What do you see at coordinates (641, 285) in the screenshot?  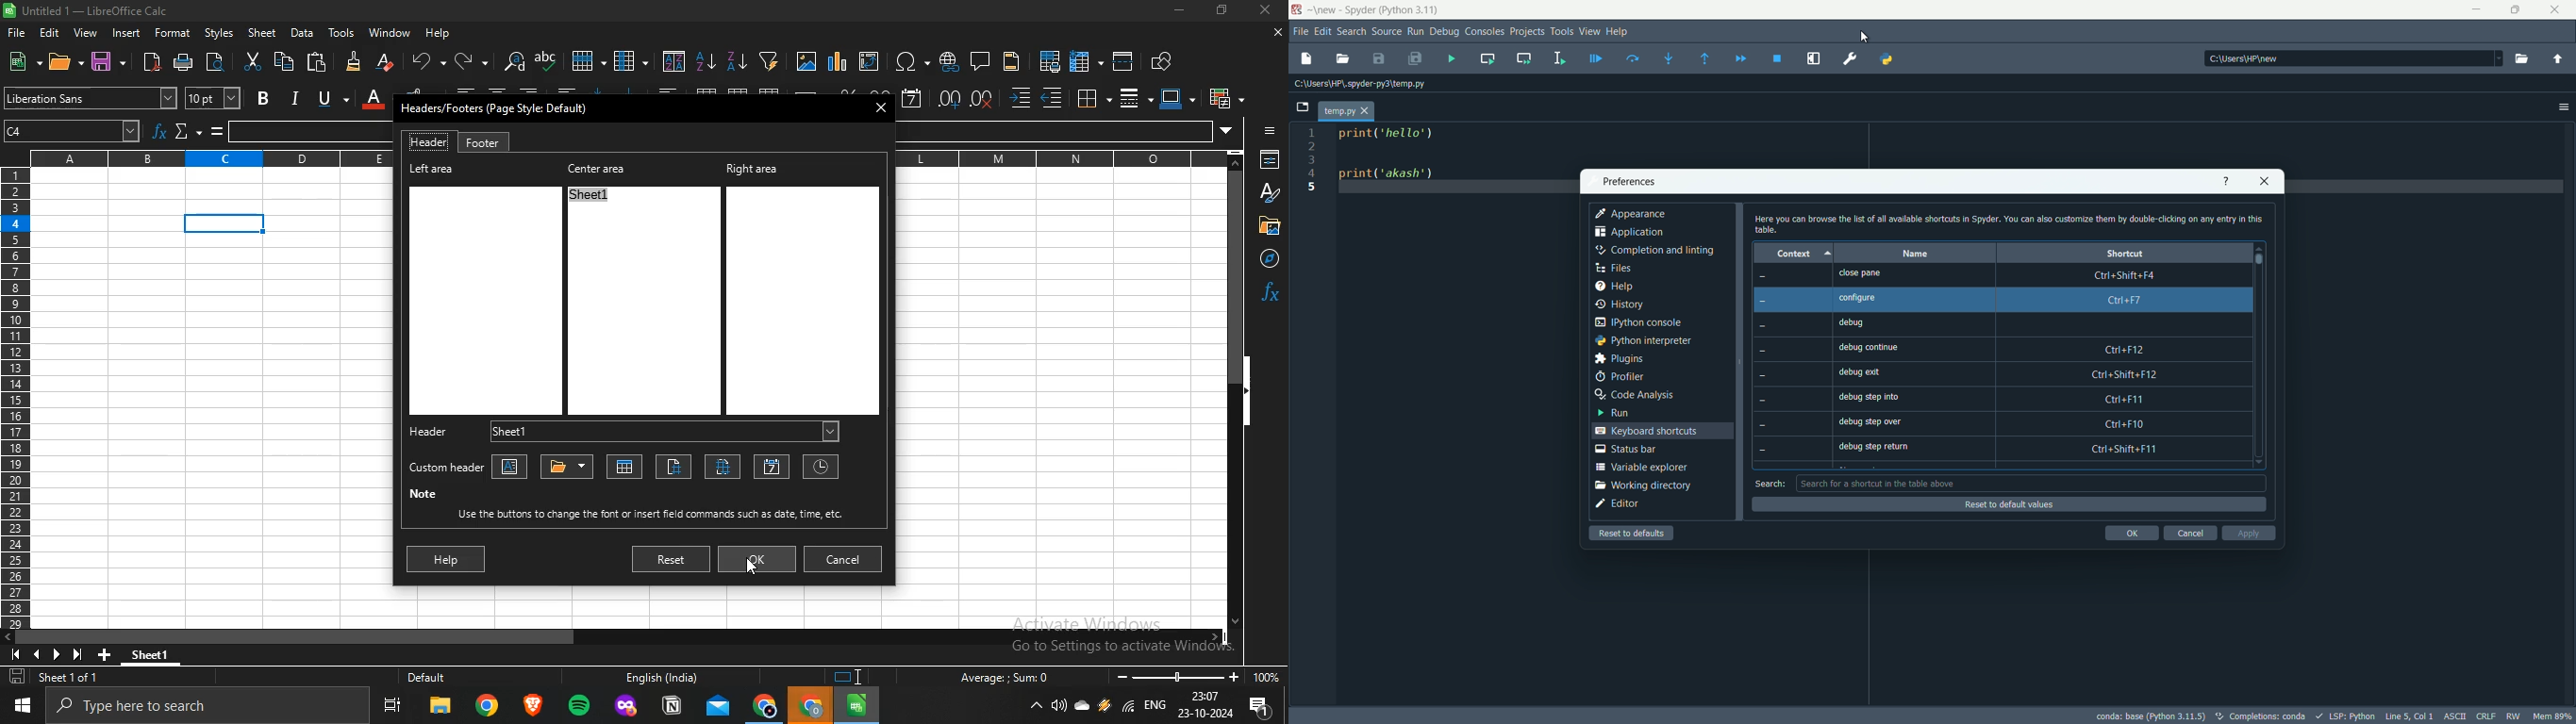 I see `center area` at bounding box center [641, 285].